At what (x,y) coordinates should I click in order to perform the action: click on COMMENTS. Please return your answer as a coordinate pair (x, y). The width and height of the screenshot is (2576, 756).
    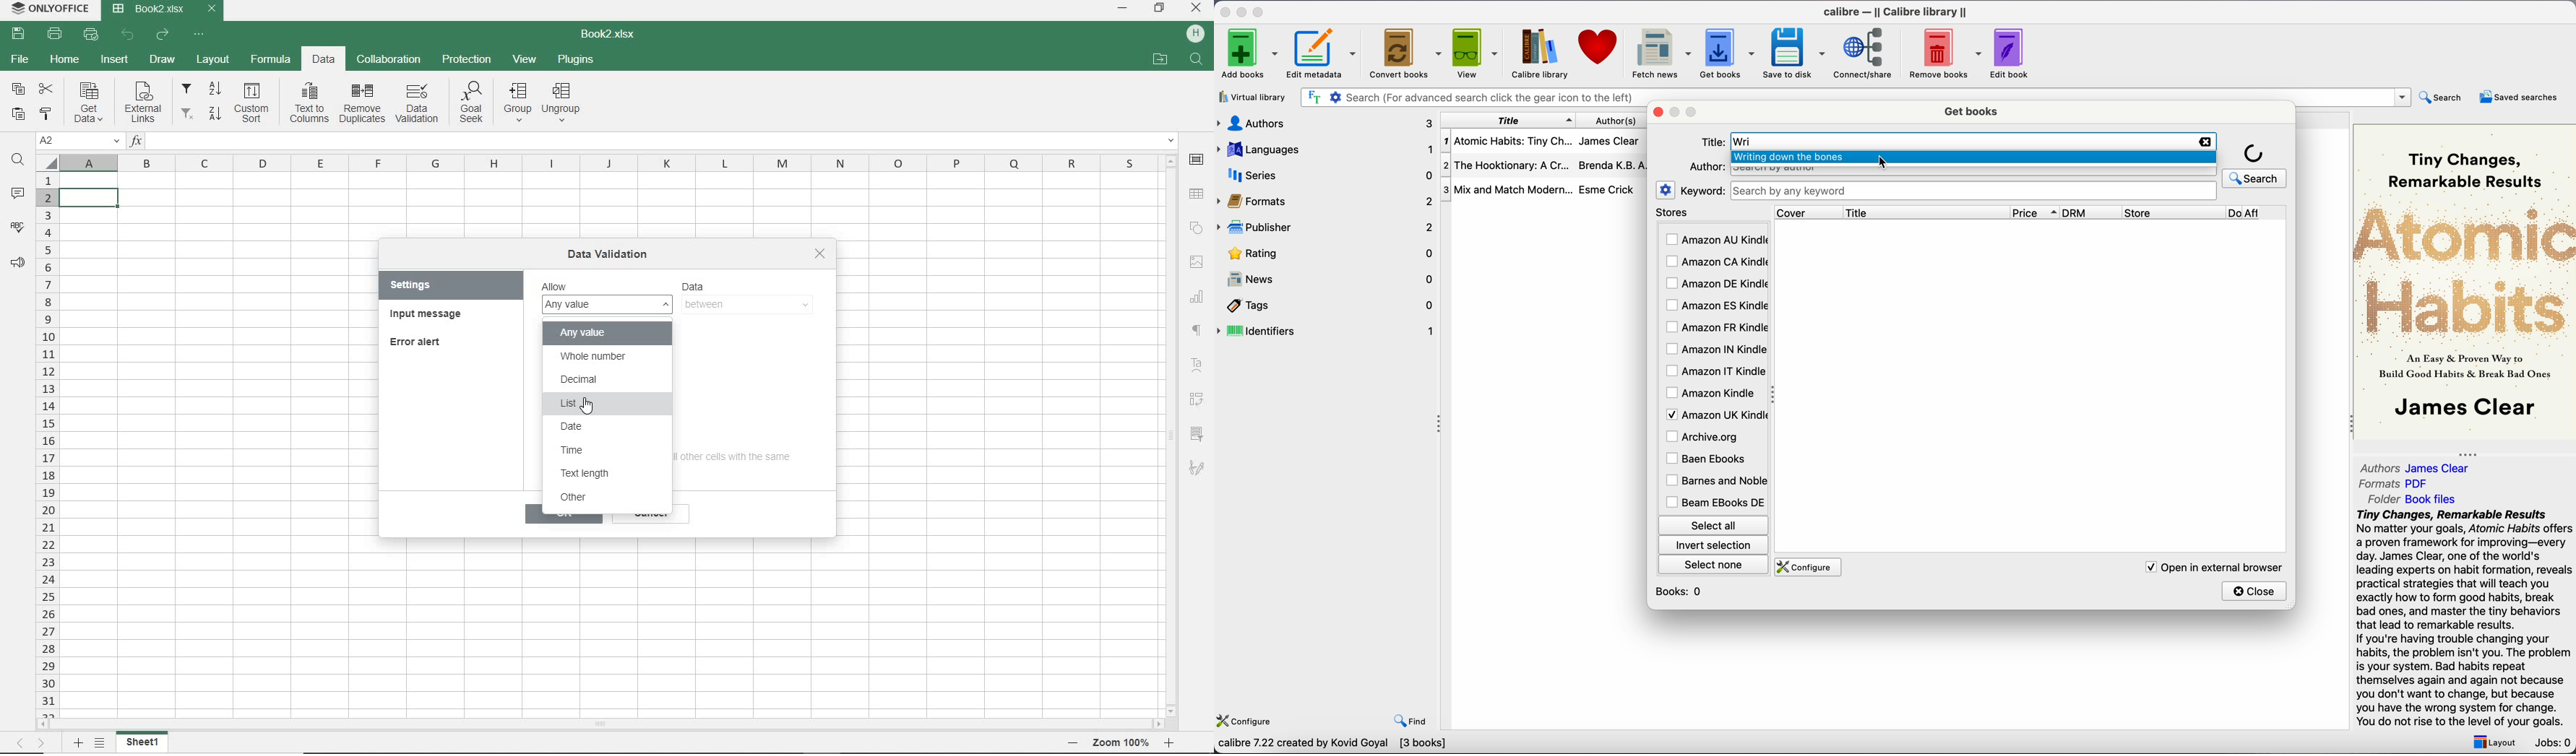
    Looking at the image, I should click on (16, 194).